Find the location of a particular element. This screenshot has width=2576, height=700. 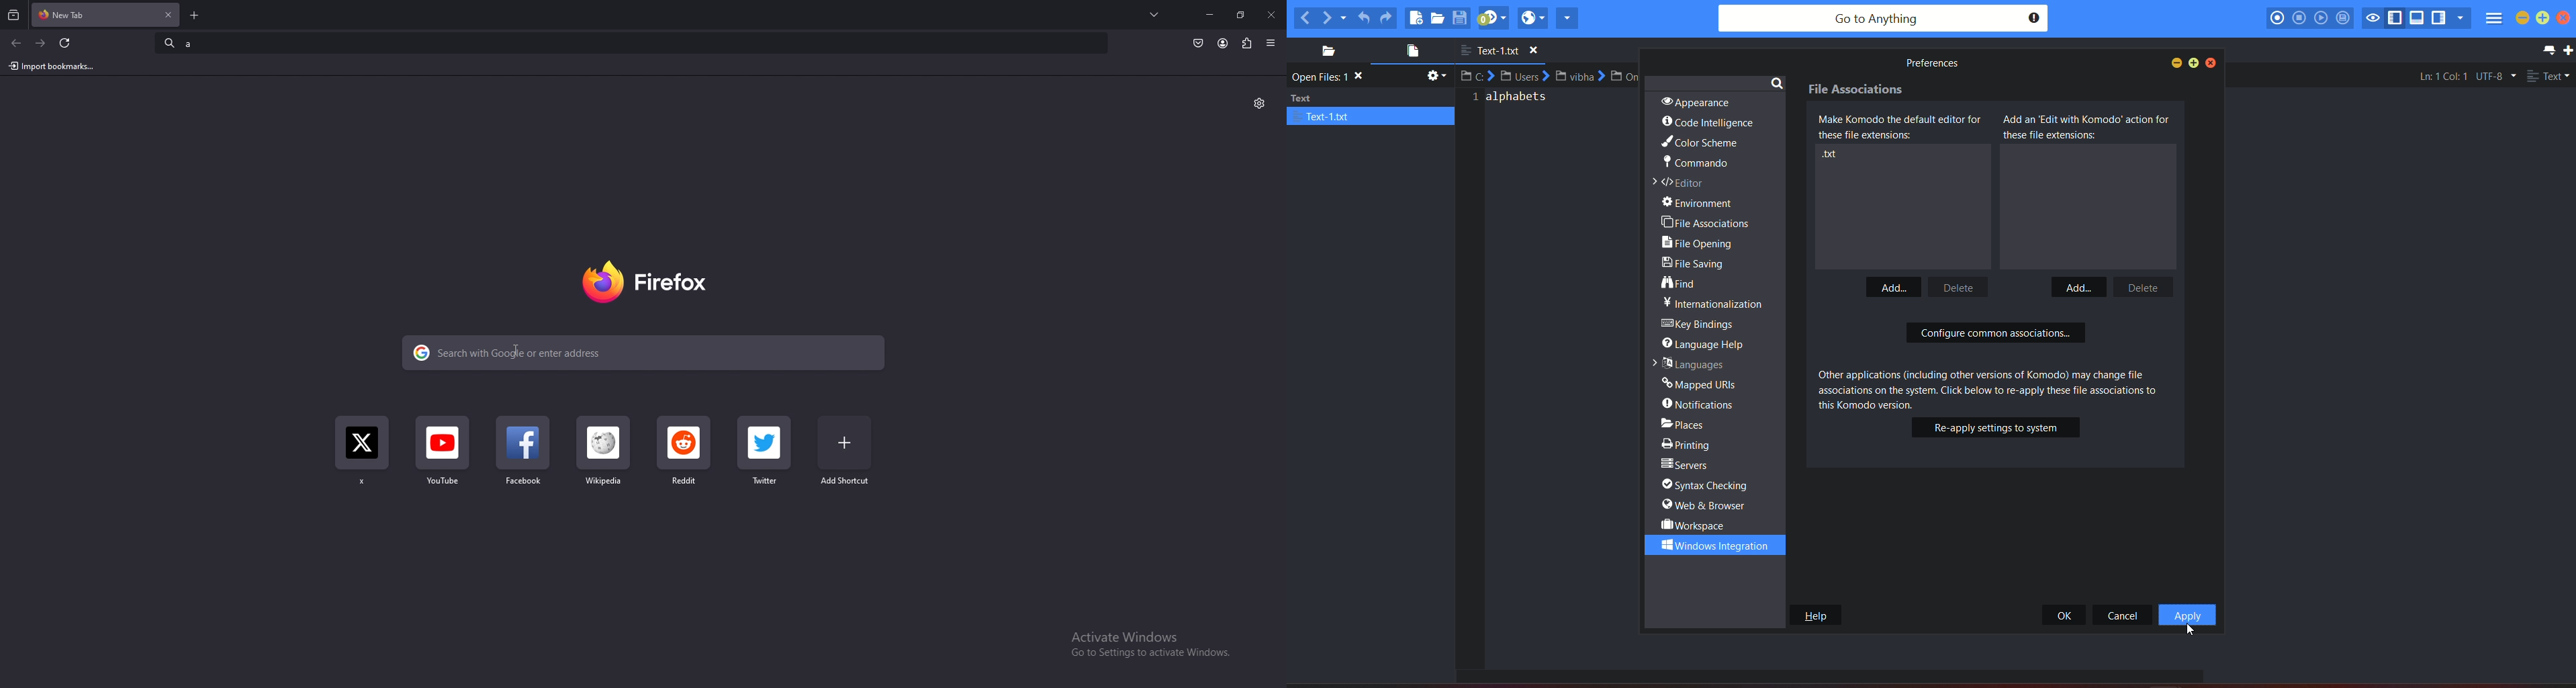

tab is located at coordinates (79, 13).